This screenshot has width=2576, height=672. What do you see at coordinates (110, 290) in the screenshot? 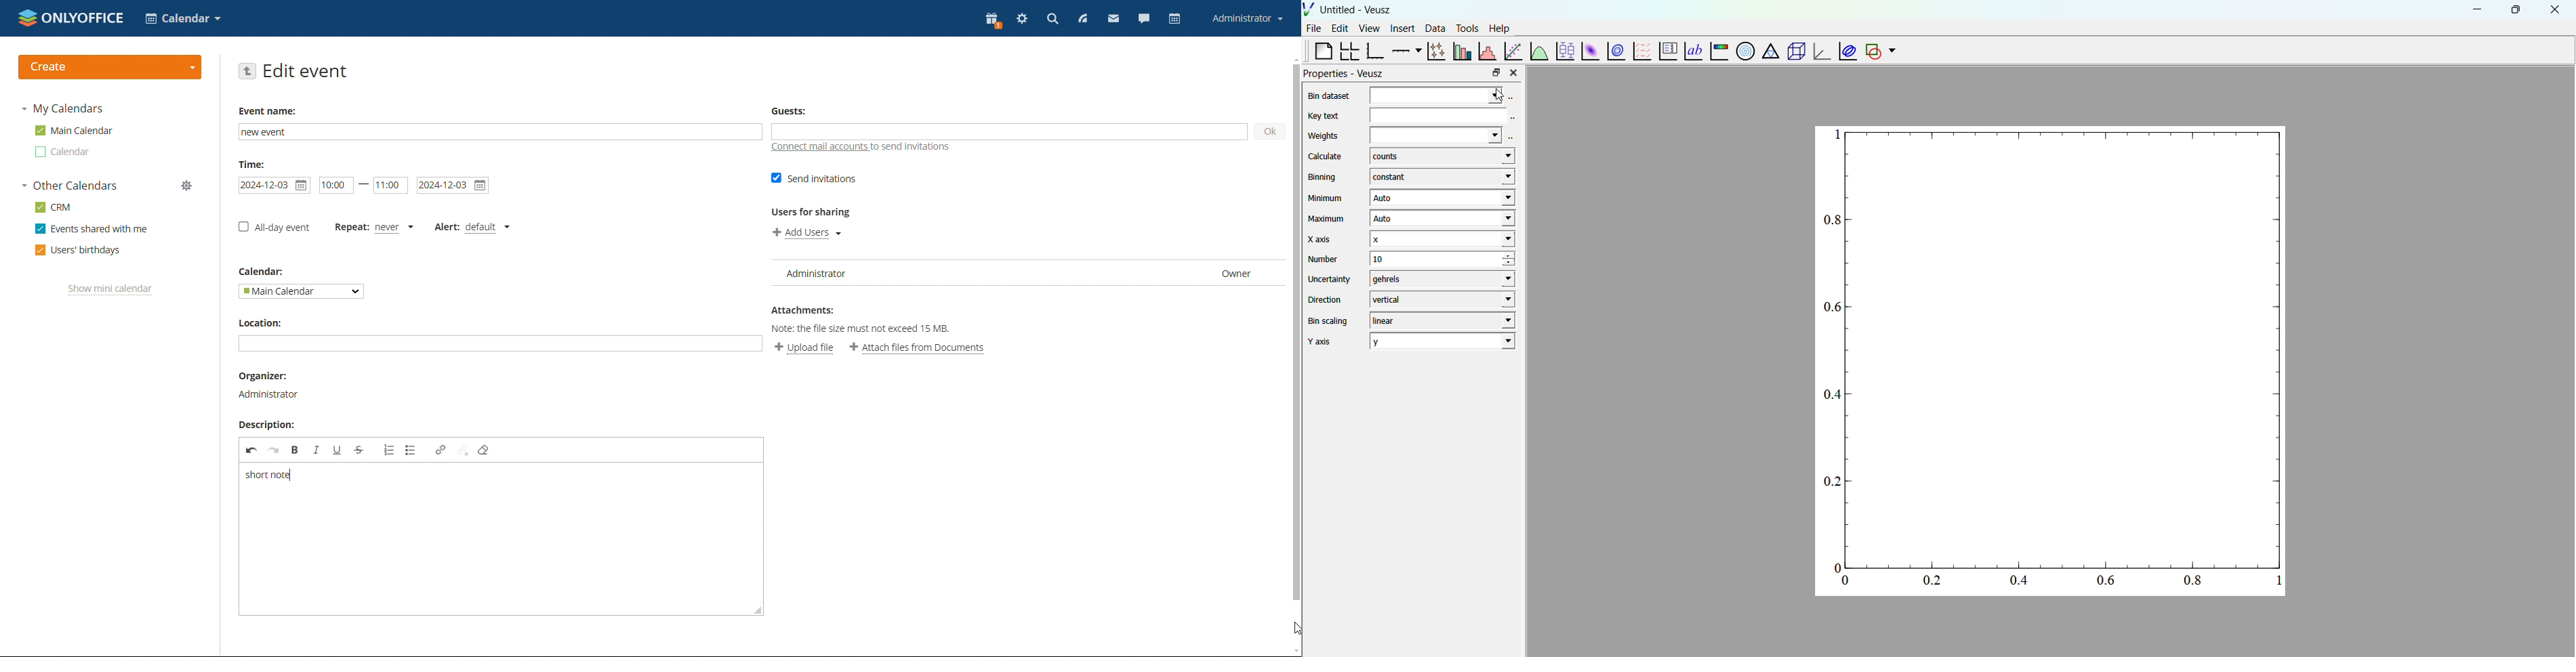
I see `show mini calendar` at bounding box center [110, 290].